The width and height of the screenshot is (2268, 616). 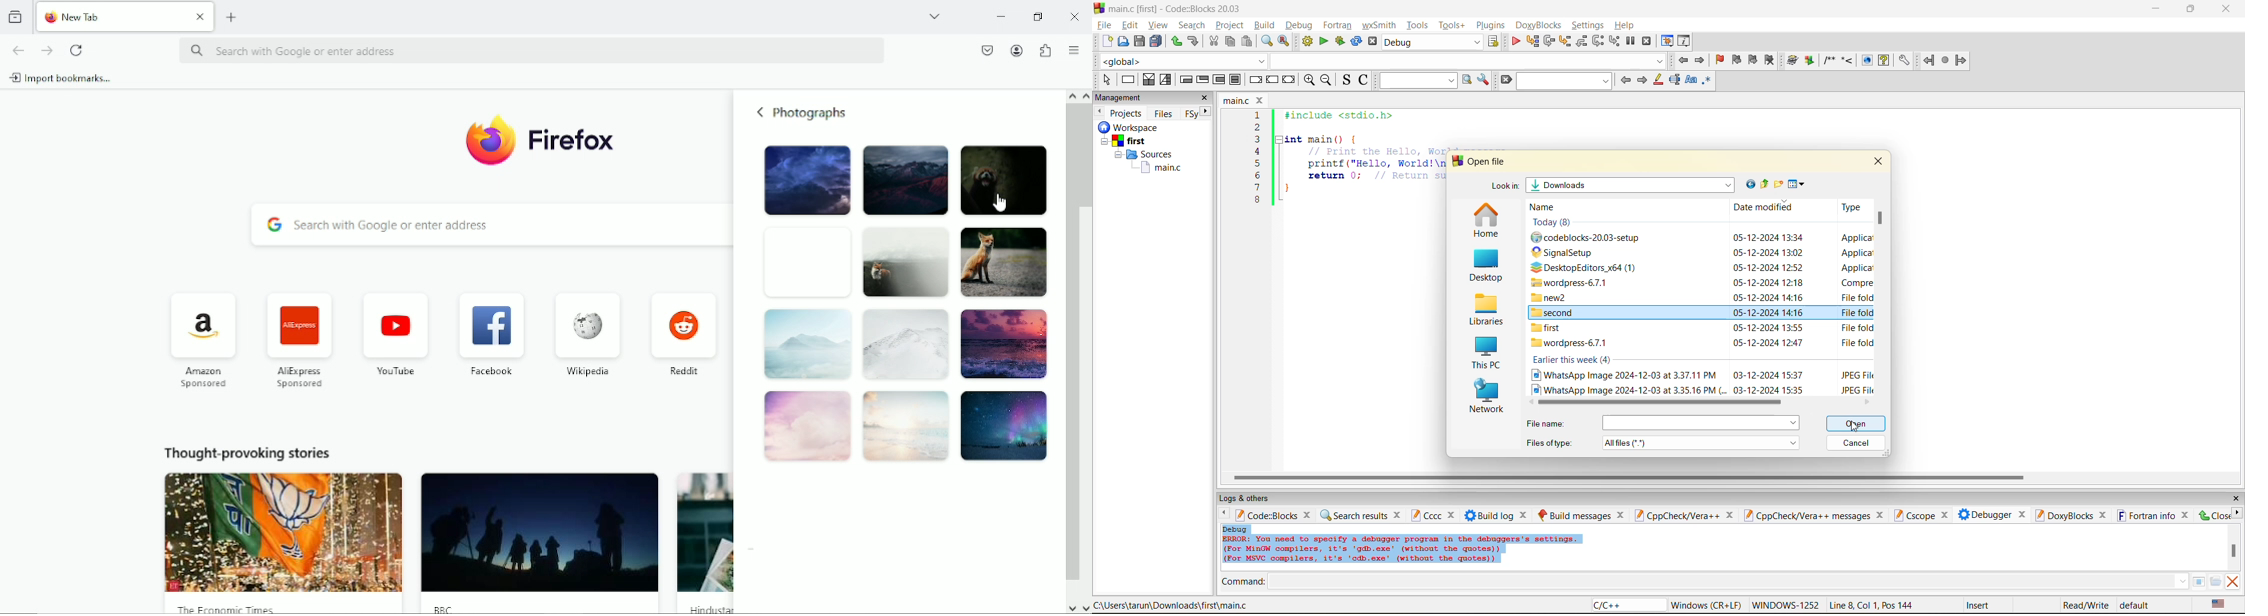 I want to click on find, so click(x=1266, y=41).